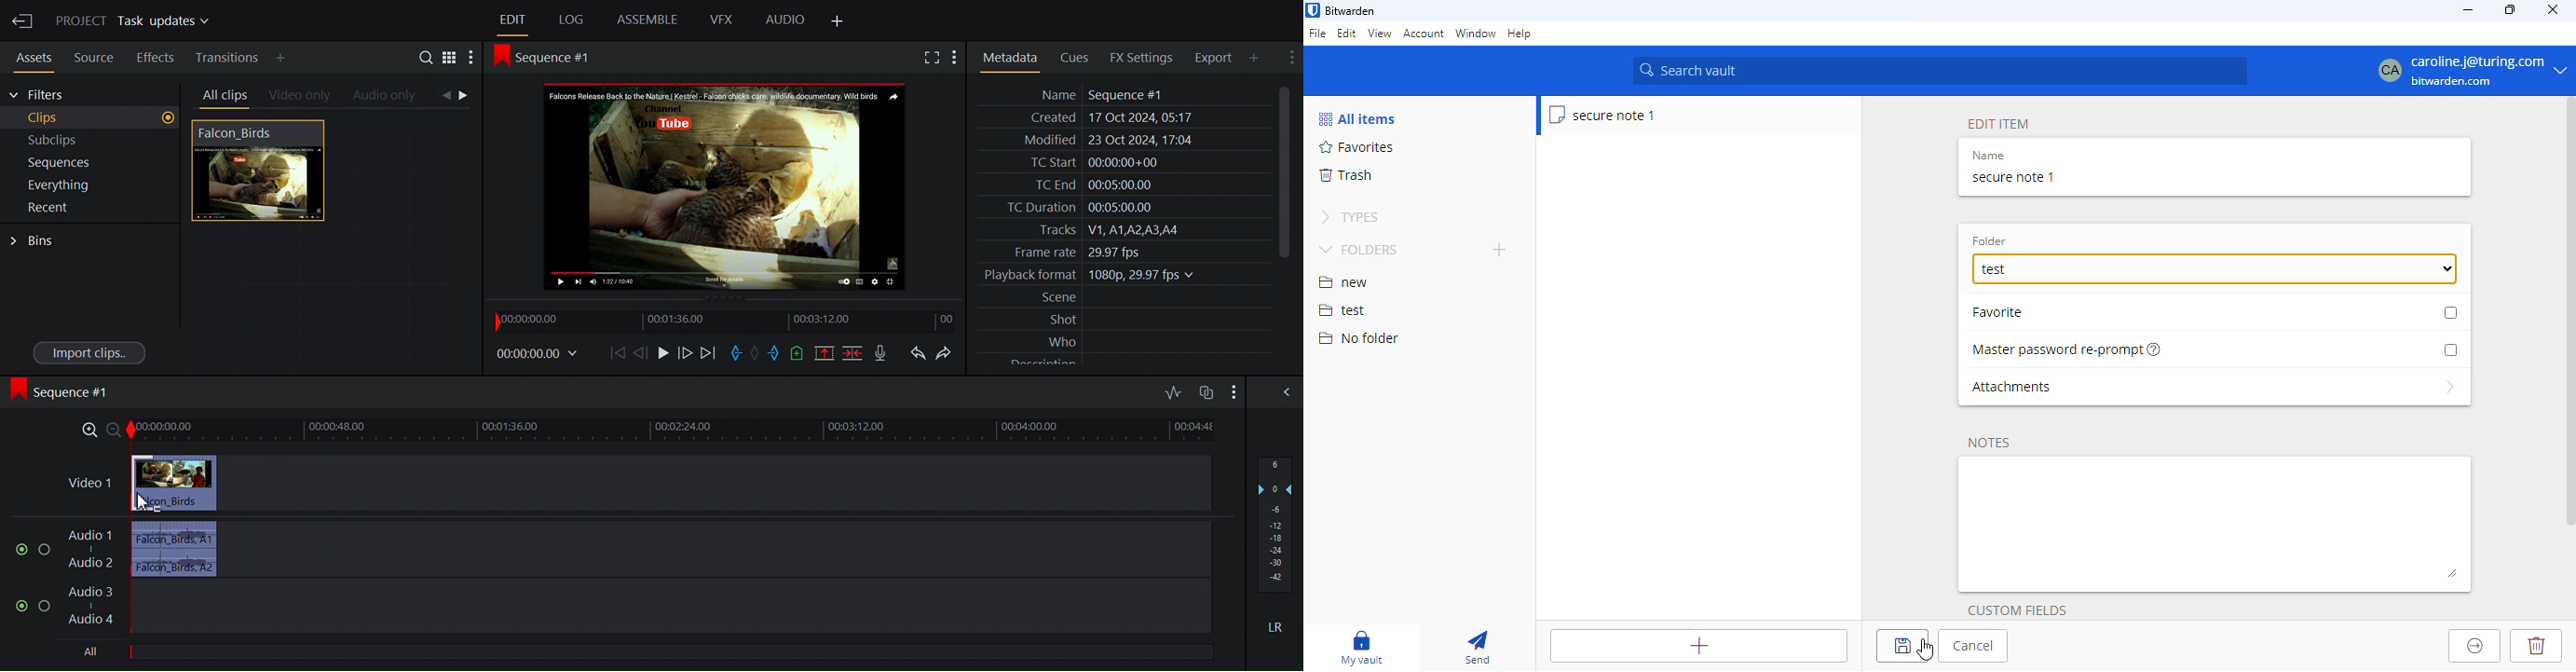 This screenshot has width=2576, height=672. What do you see at coordinates (1989, 241) in the screenshot?
I see `folder` at bounding box center [1989, 241].